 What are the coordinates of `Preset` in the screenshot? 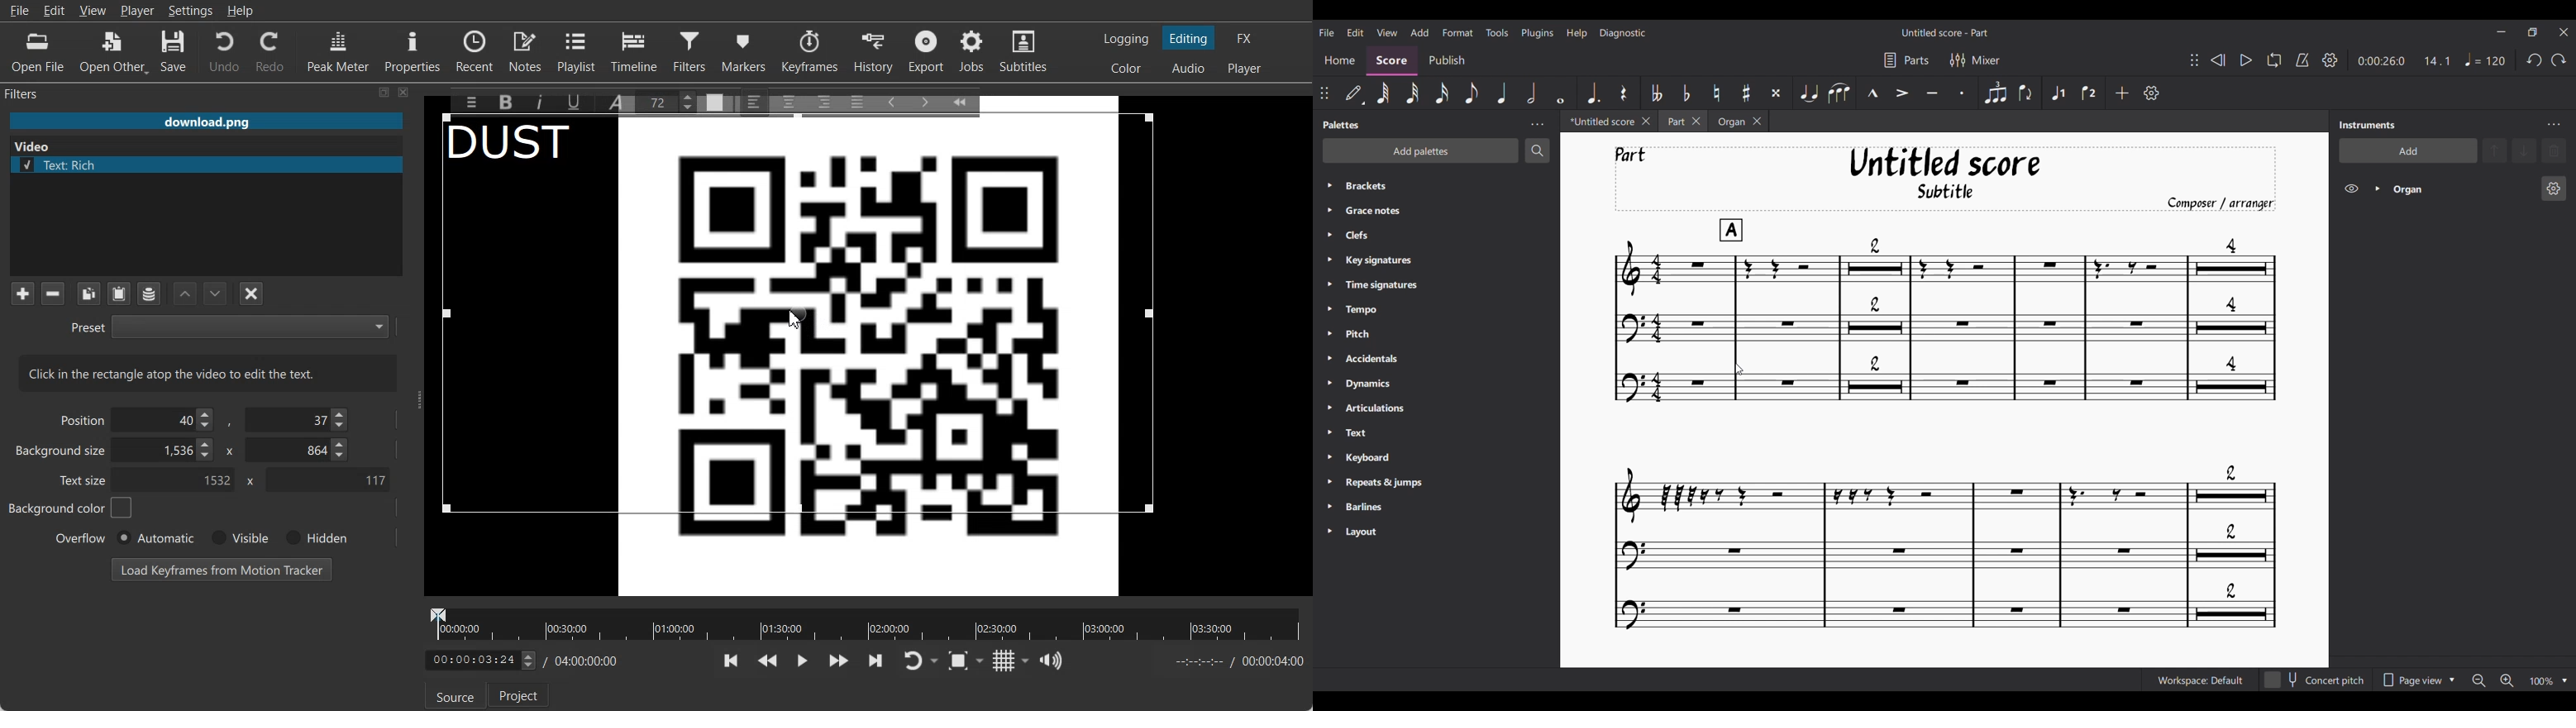 It's located at (229, 326).